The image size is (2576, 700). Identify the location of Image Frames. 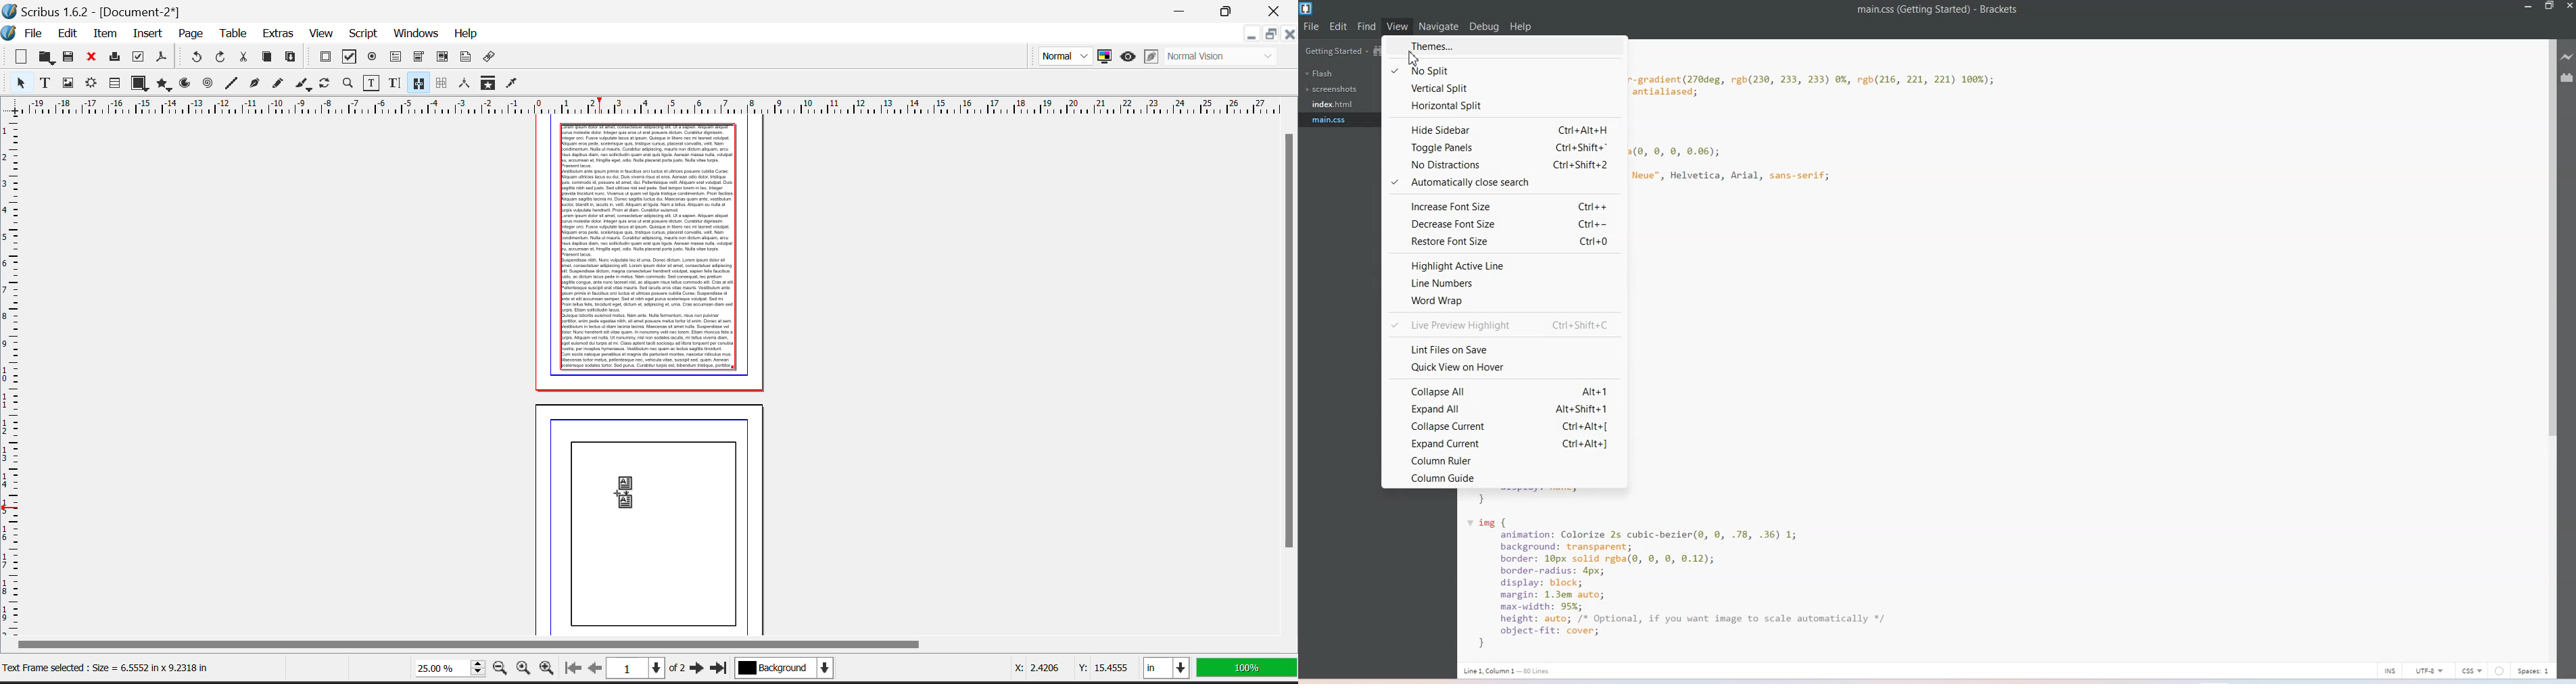
(68, 82).